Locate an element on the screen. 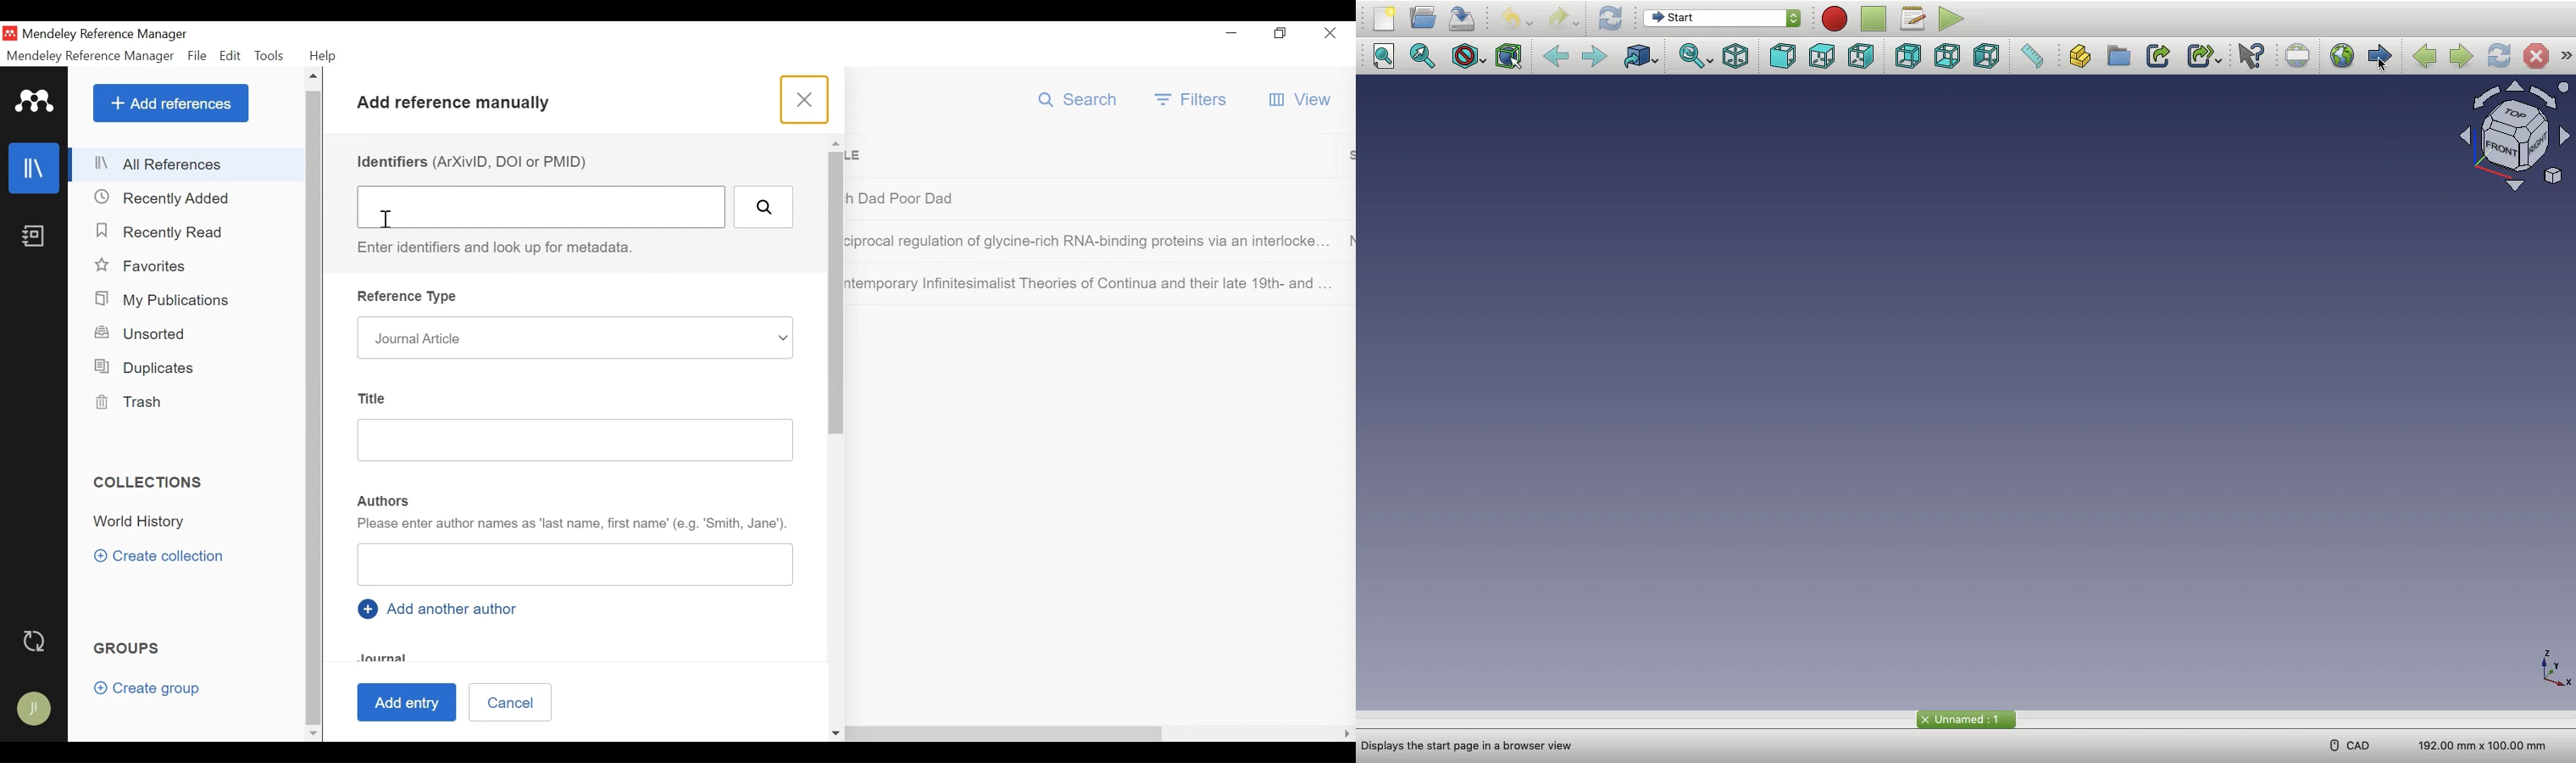 The height and width of the screenshot is (784, 2576). Recently Closed is located at coordinates (164, 234).